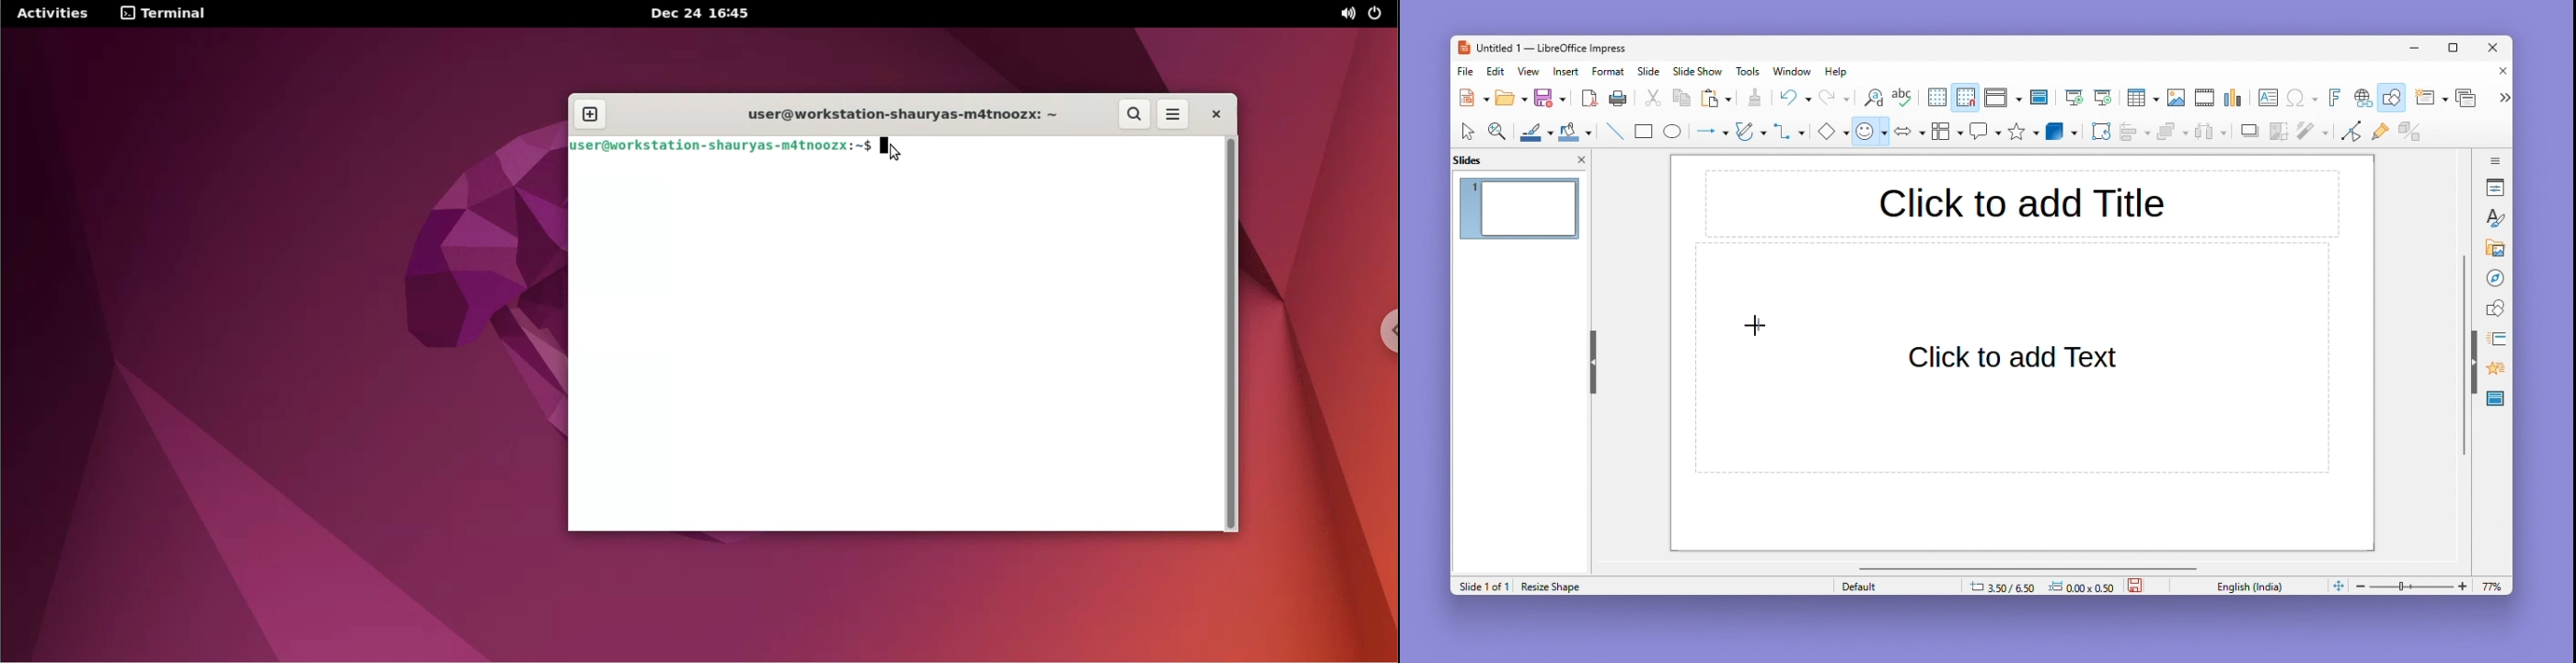 This screenshot has height=672, width=2576. What do you see at coordinates (1497, 71) in the screenshot?
I see `Edit` at bounding box center [1497, 71].